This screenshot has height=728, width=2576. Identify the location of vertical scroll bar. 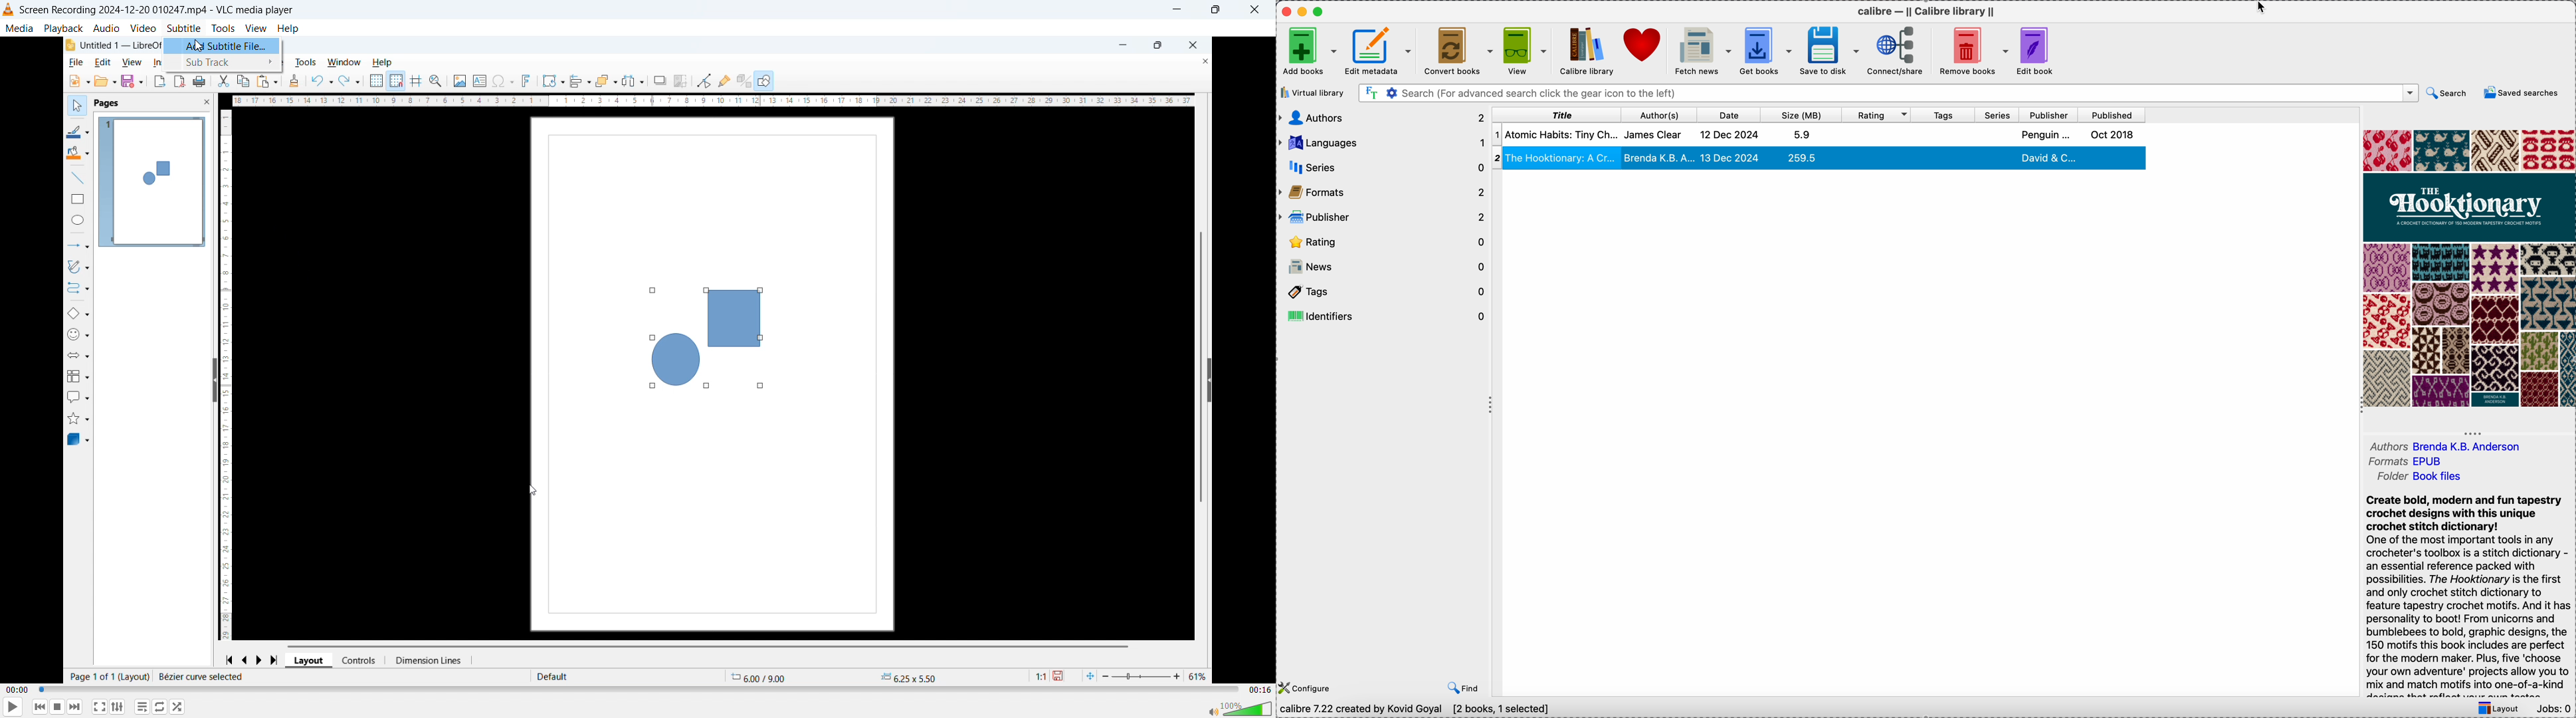
(1199, 359).